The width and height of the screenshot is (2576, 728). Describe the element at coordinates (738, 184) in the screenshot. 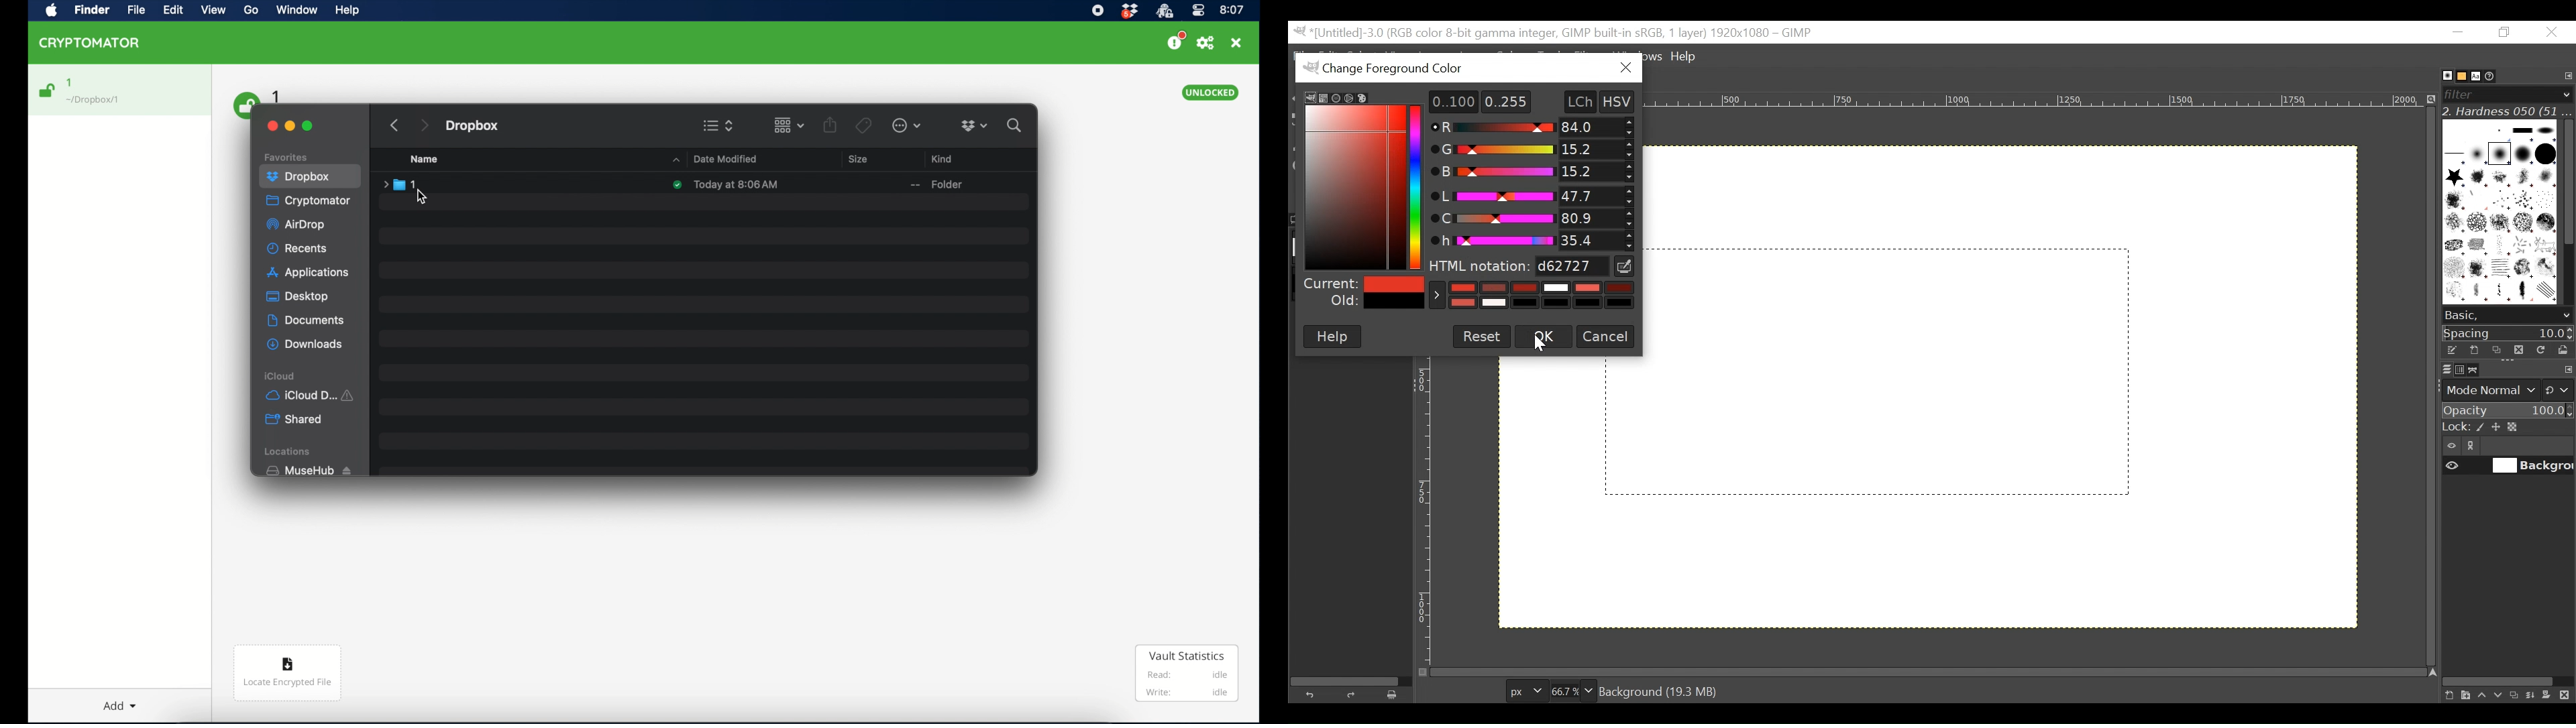

I see `date` at that location.